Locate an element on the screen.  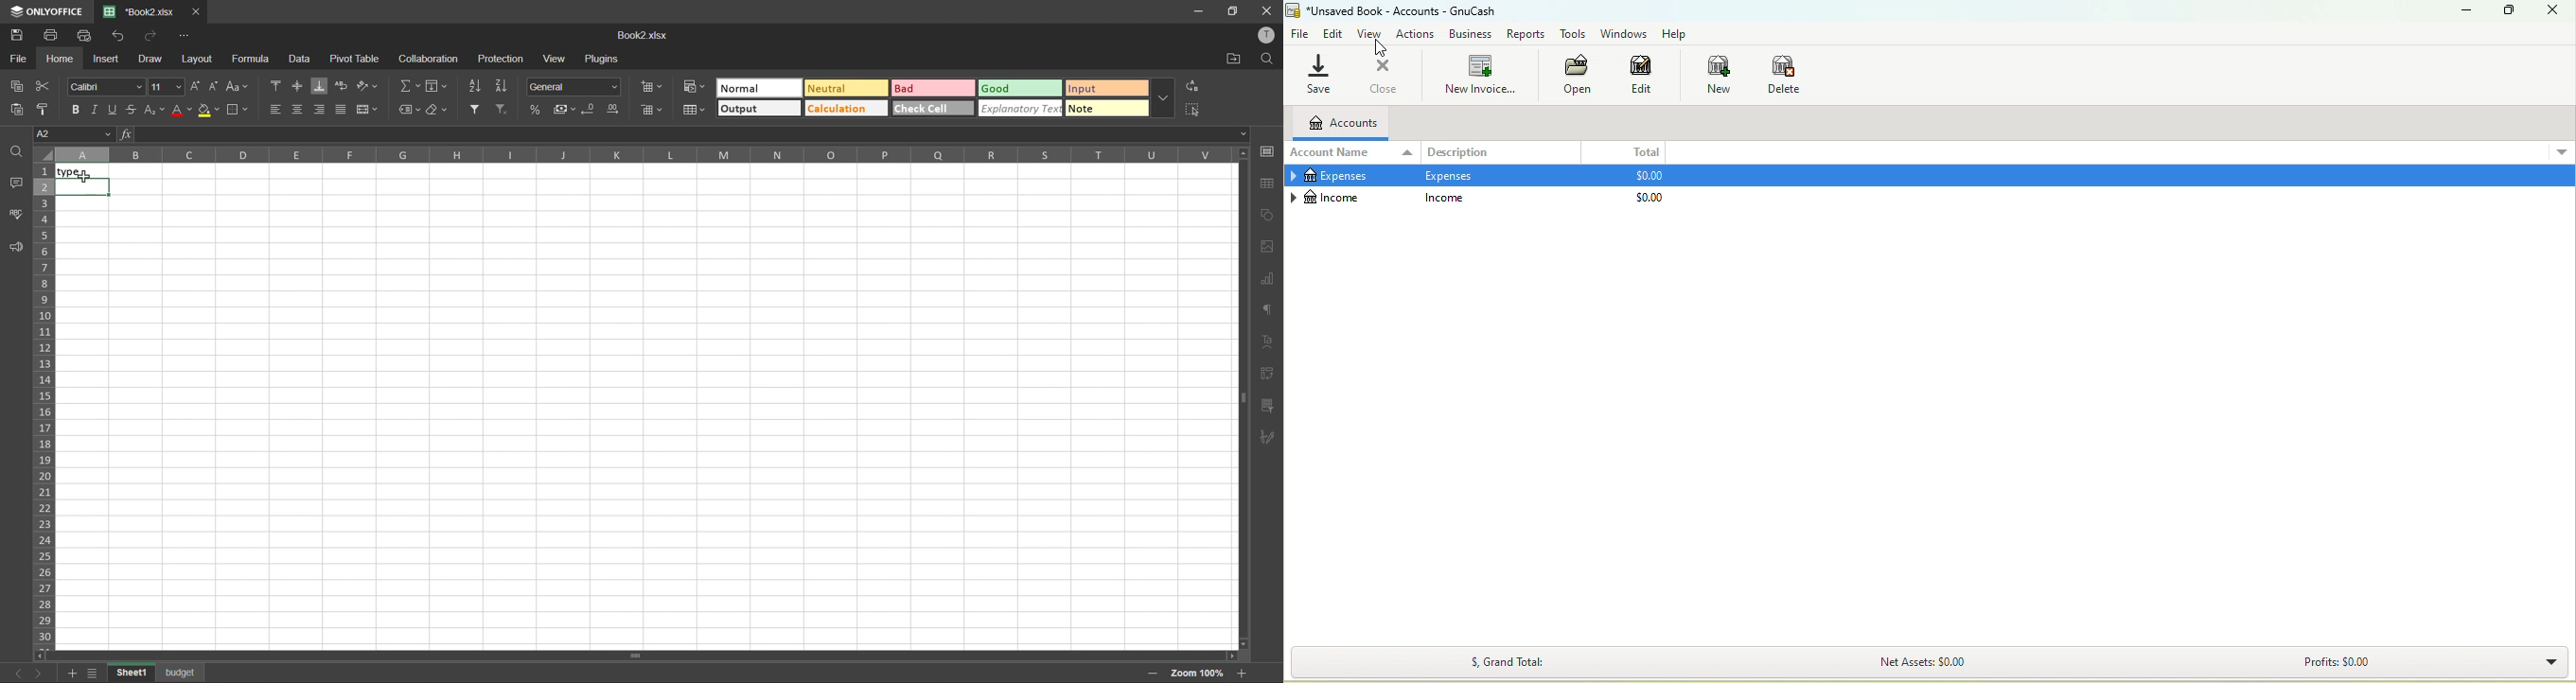
wrap text is located at coordinates (344, 86).